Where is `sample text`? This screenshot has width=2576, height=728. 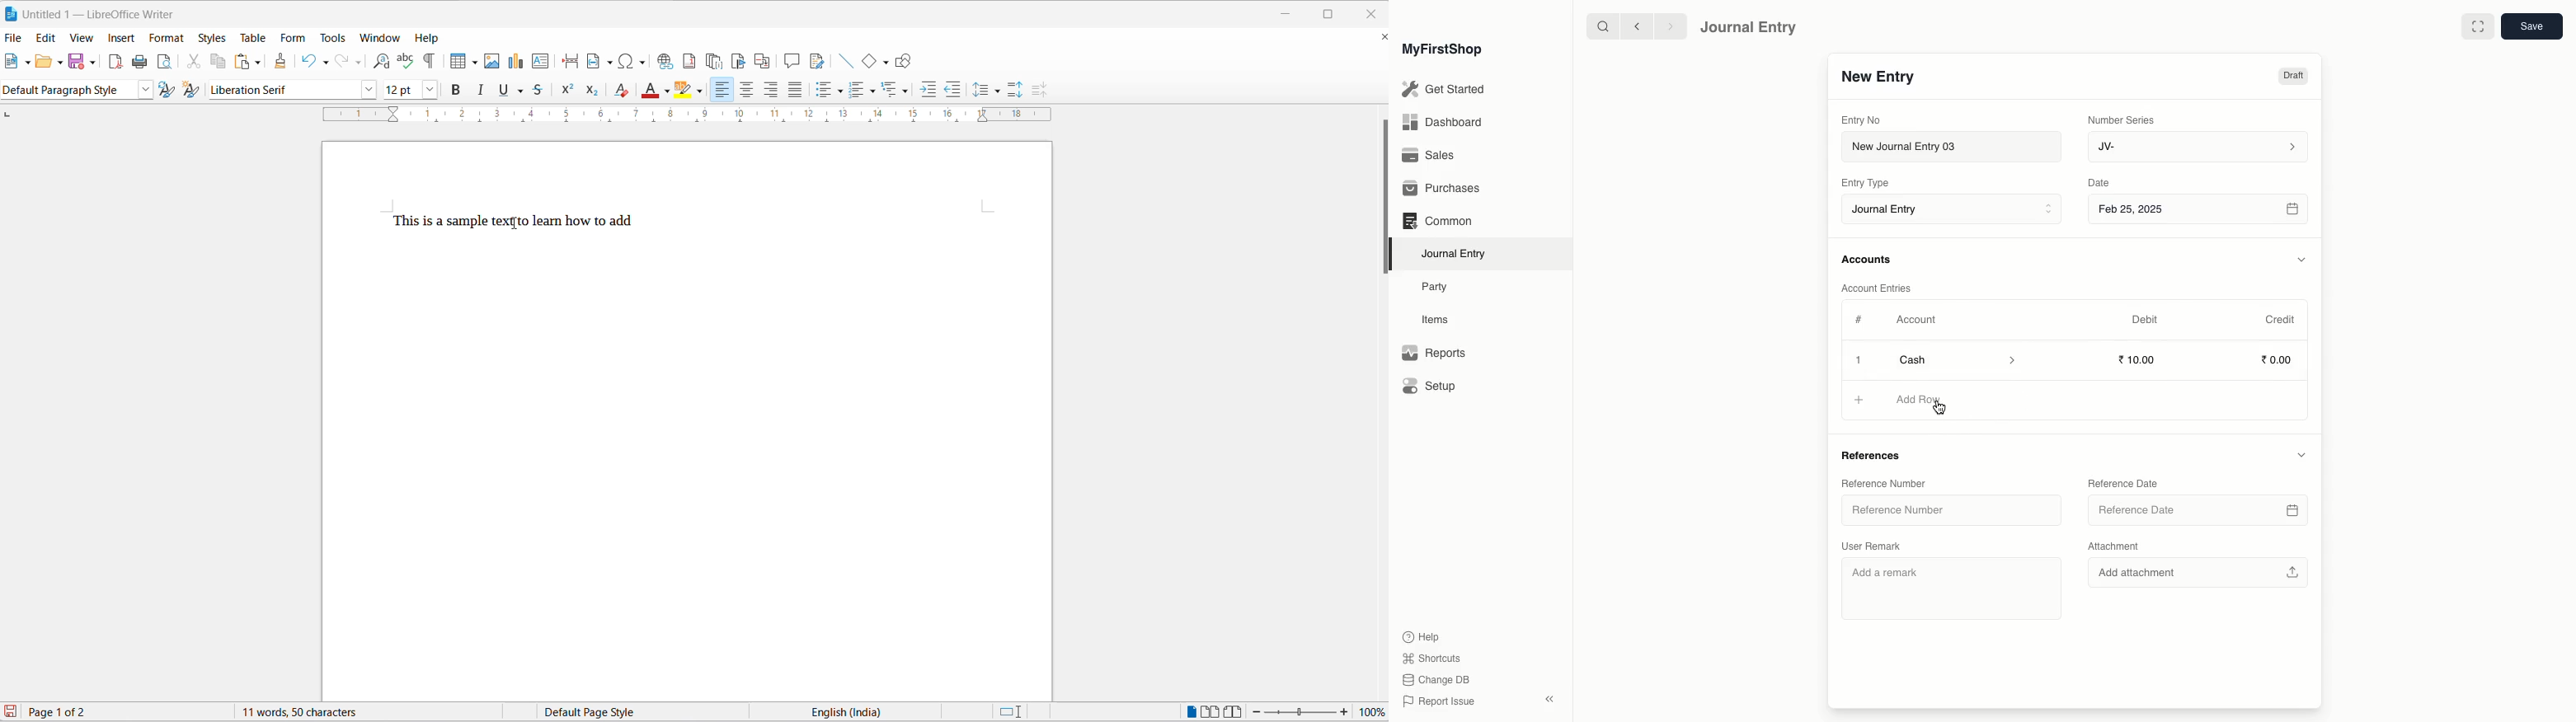
sample text is located at coordinates (516, 222).